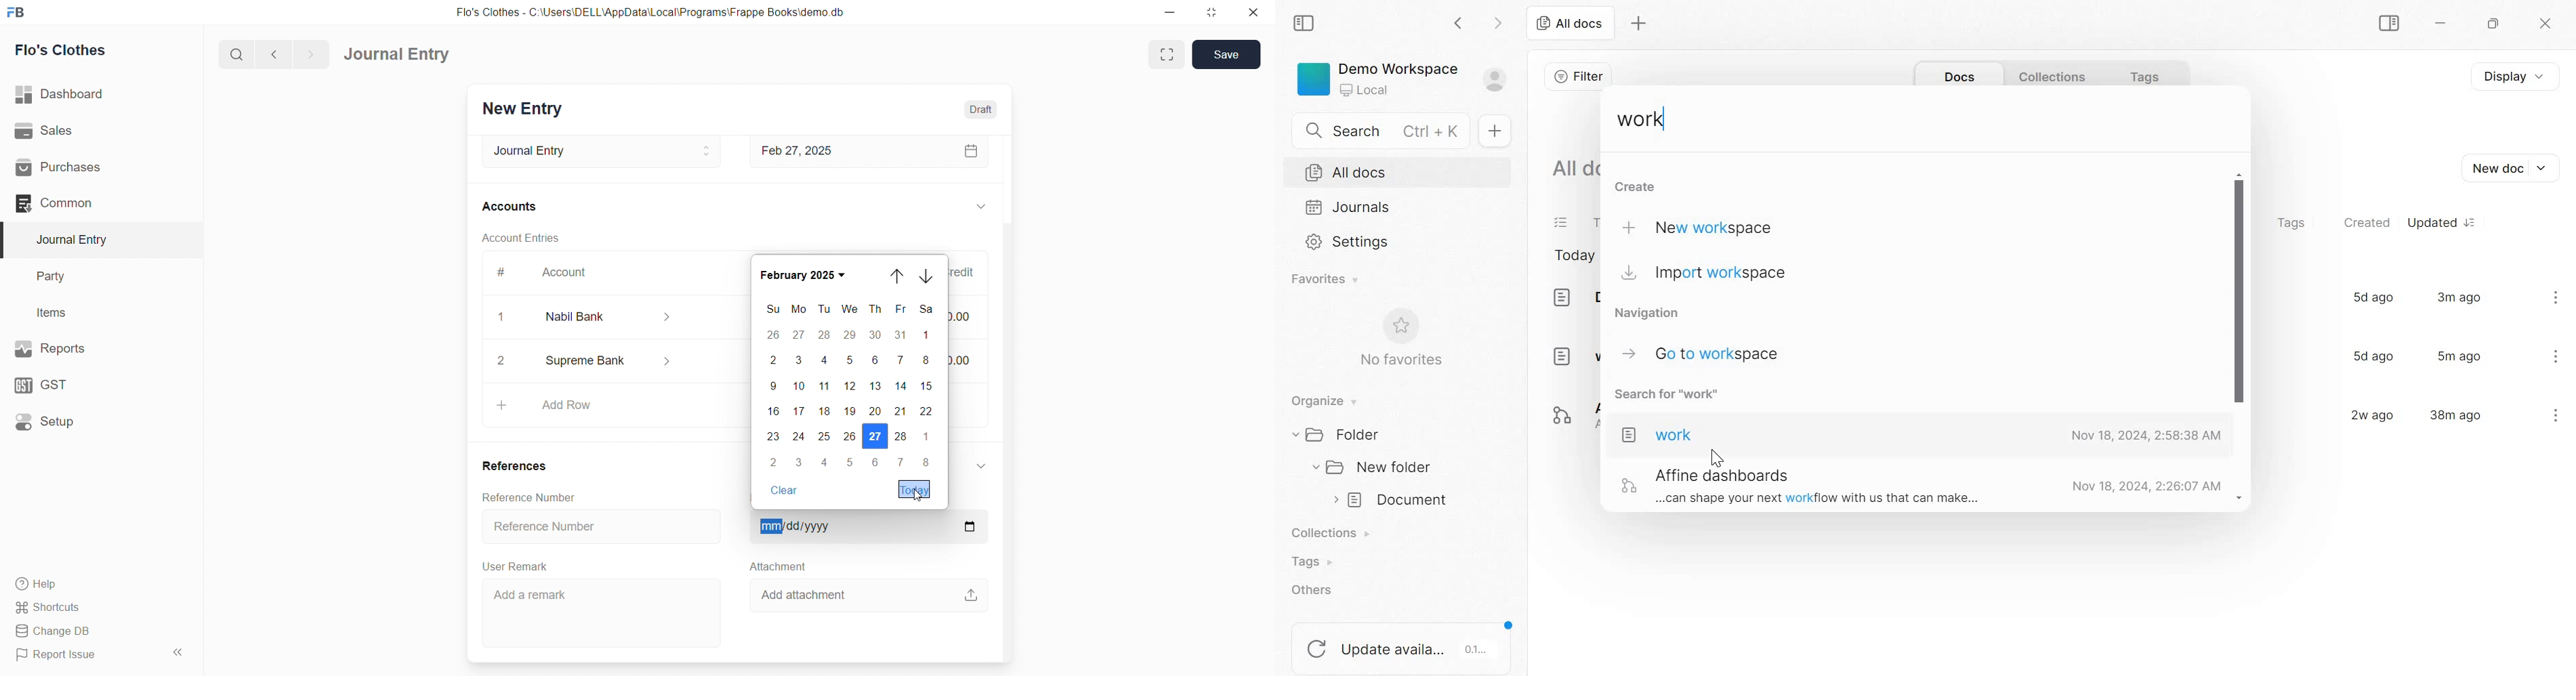 The height and width of the screenshot is (700, 2576). Describe the element at coordinates (234, 56) in the screenshot. I see `search` at that location.